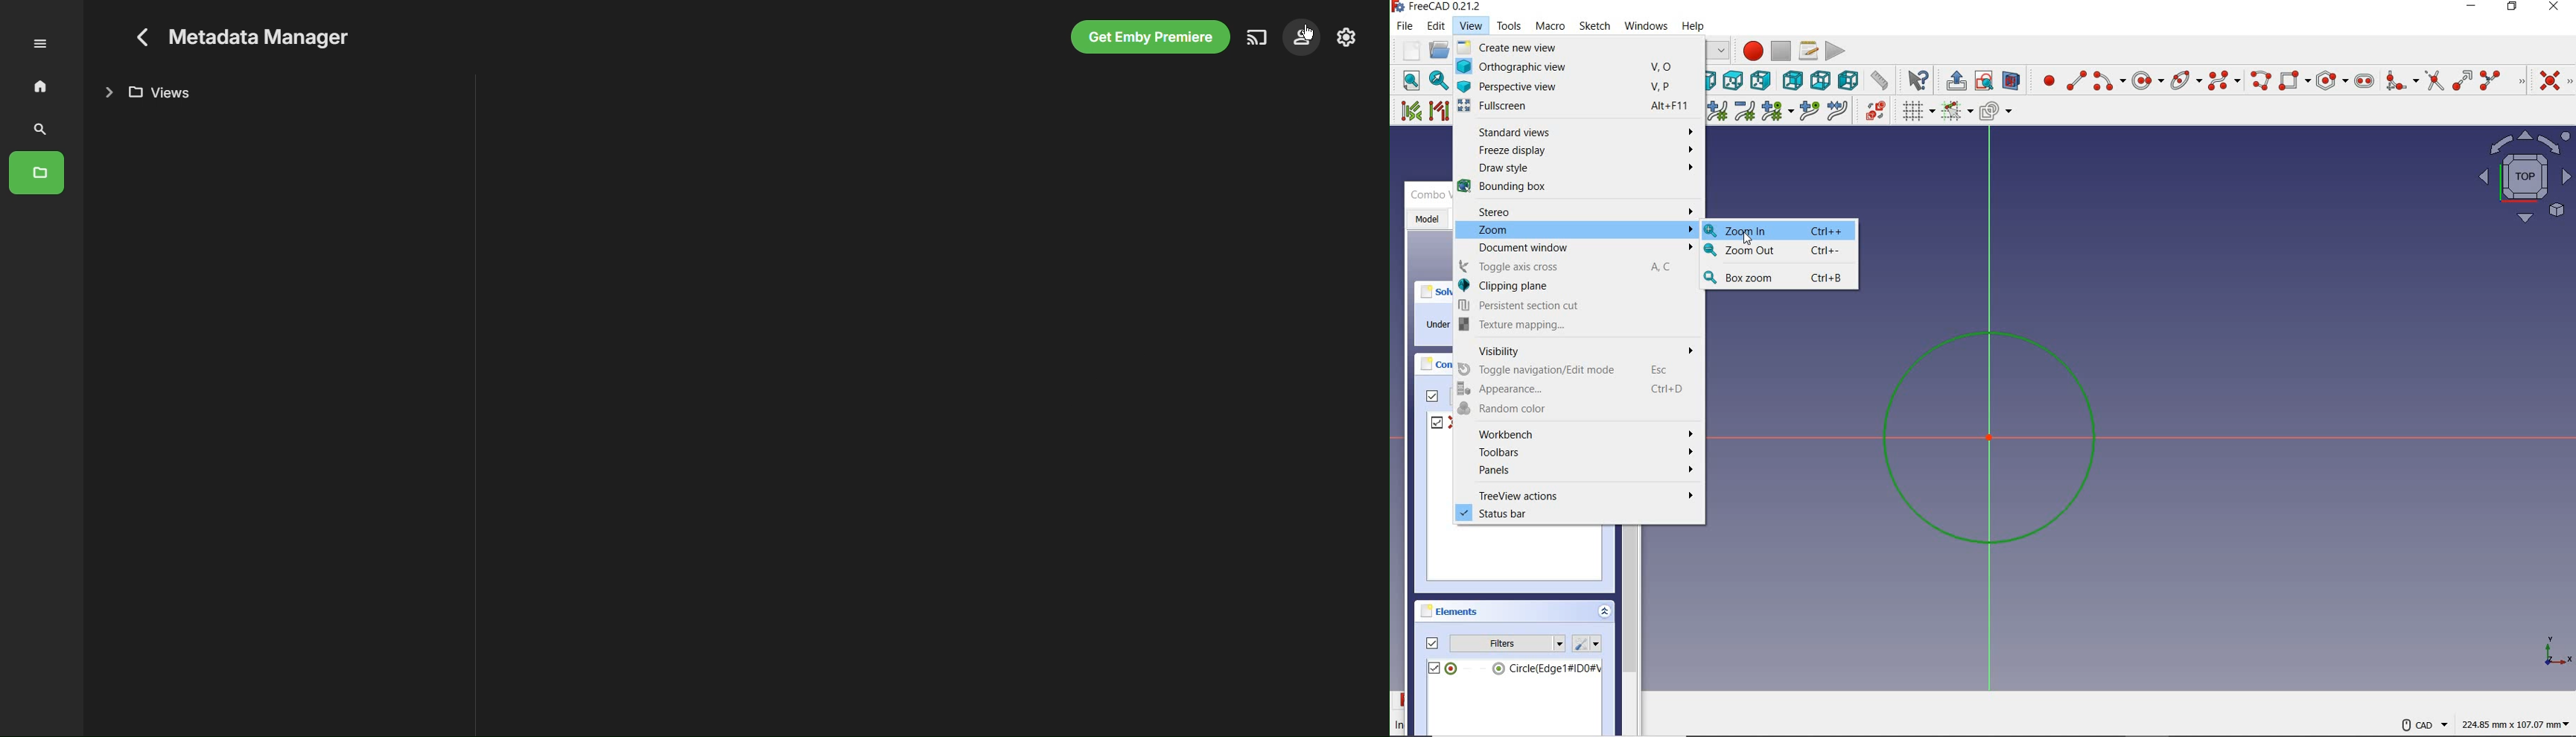 This screenshot has width=2576, height=756. I want to click on Perspective view, so click(1568, 86).